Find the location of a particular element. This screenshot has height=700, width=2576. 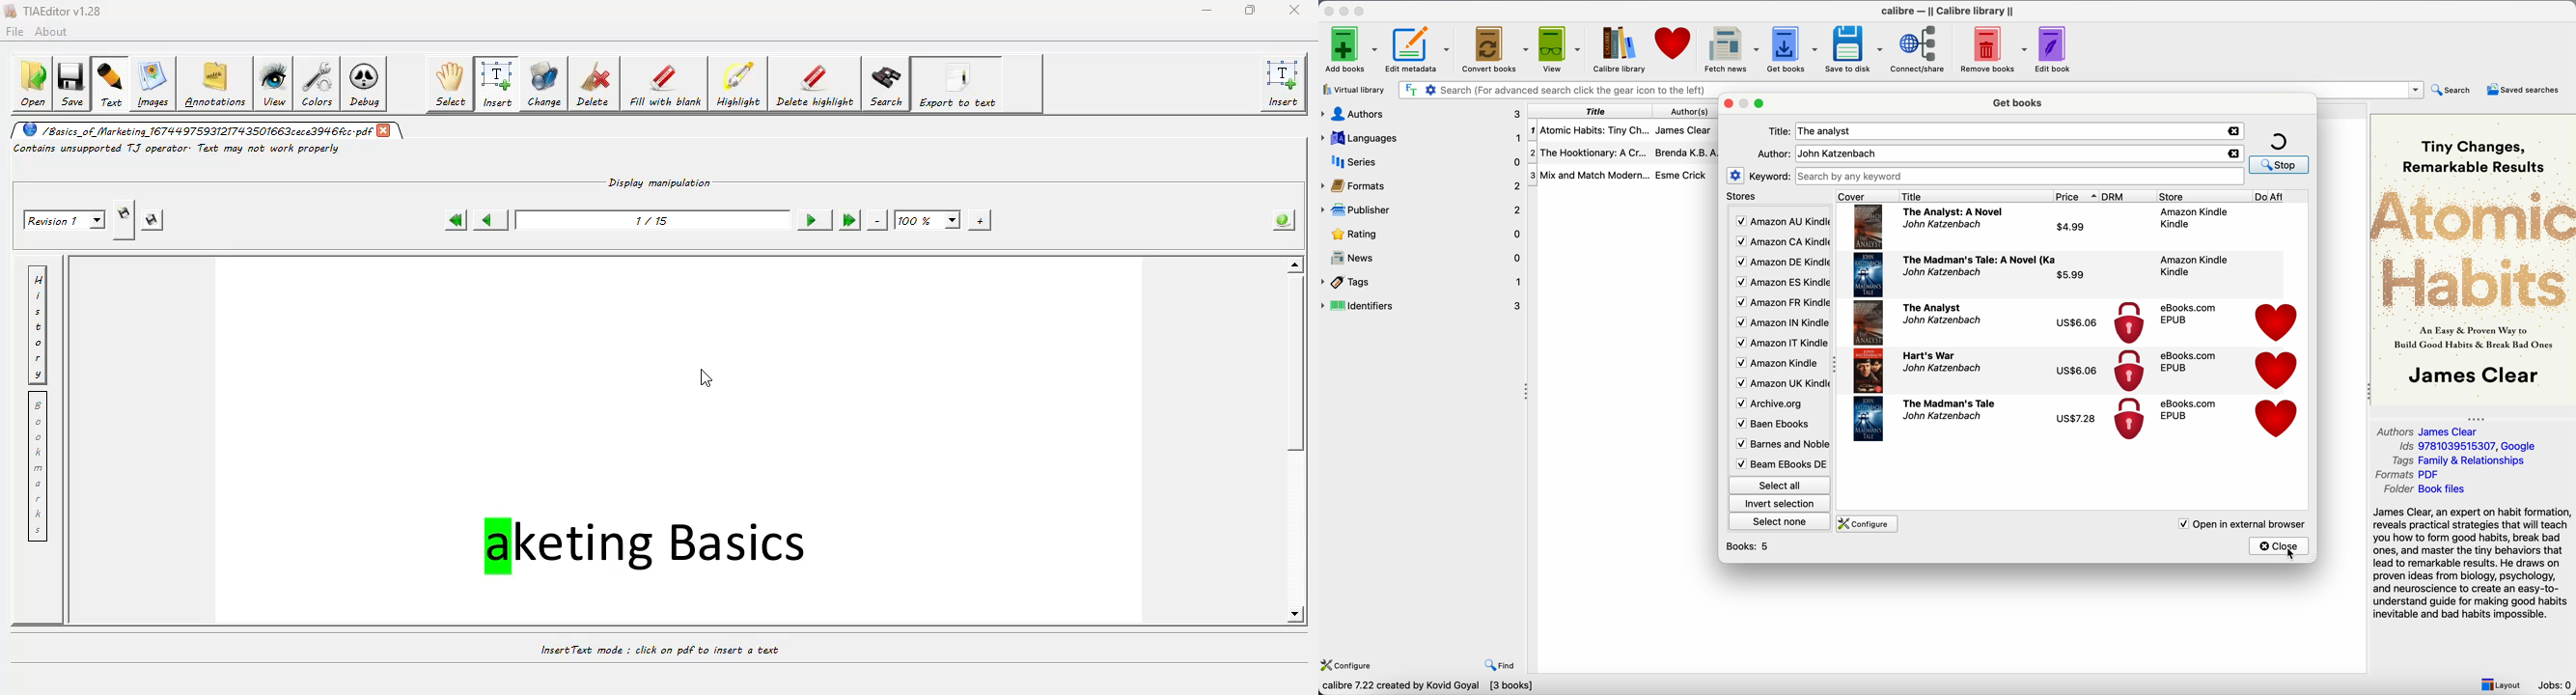

layout is located at coordinates (2501, 685).